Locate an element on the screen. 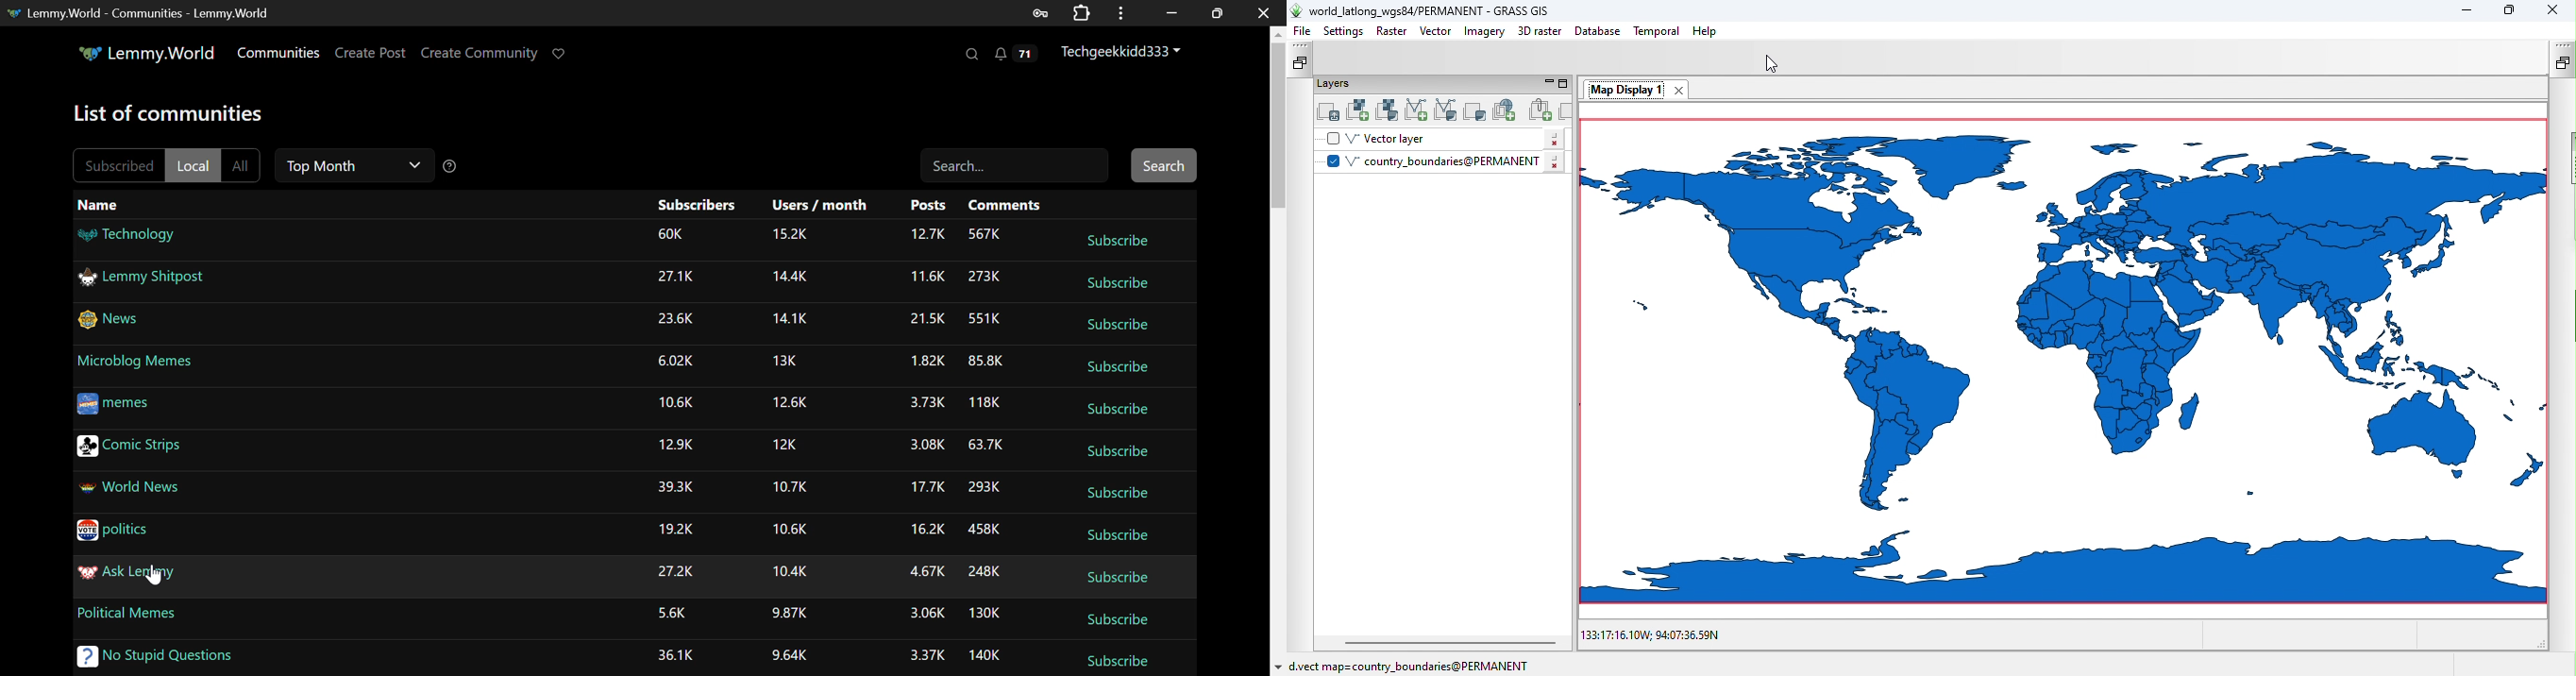  Amount is located at coordinates (675, 574).